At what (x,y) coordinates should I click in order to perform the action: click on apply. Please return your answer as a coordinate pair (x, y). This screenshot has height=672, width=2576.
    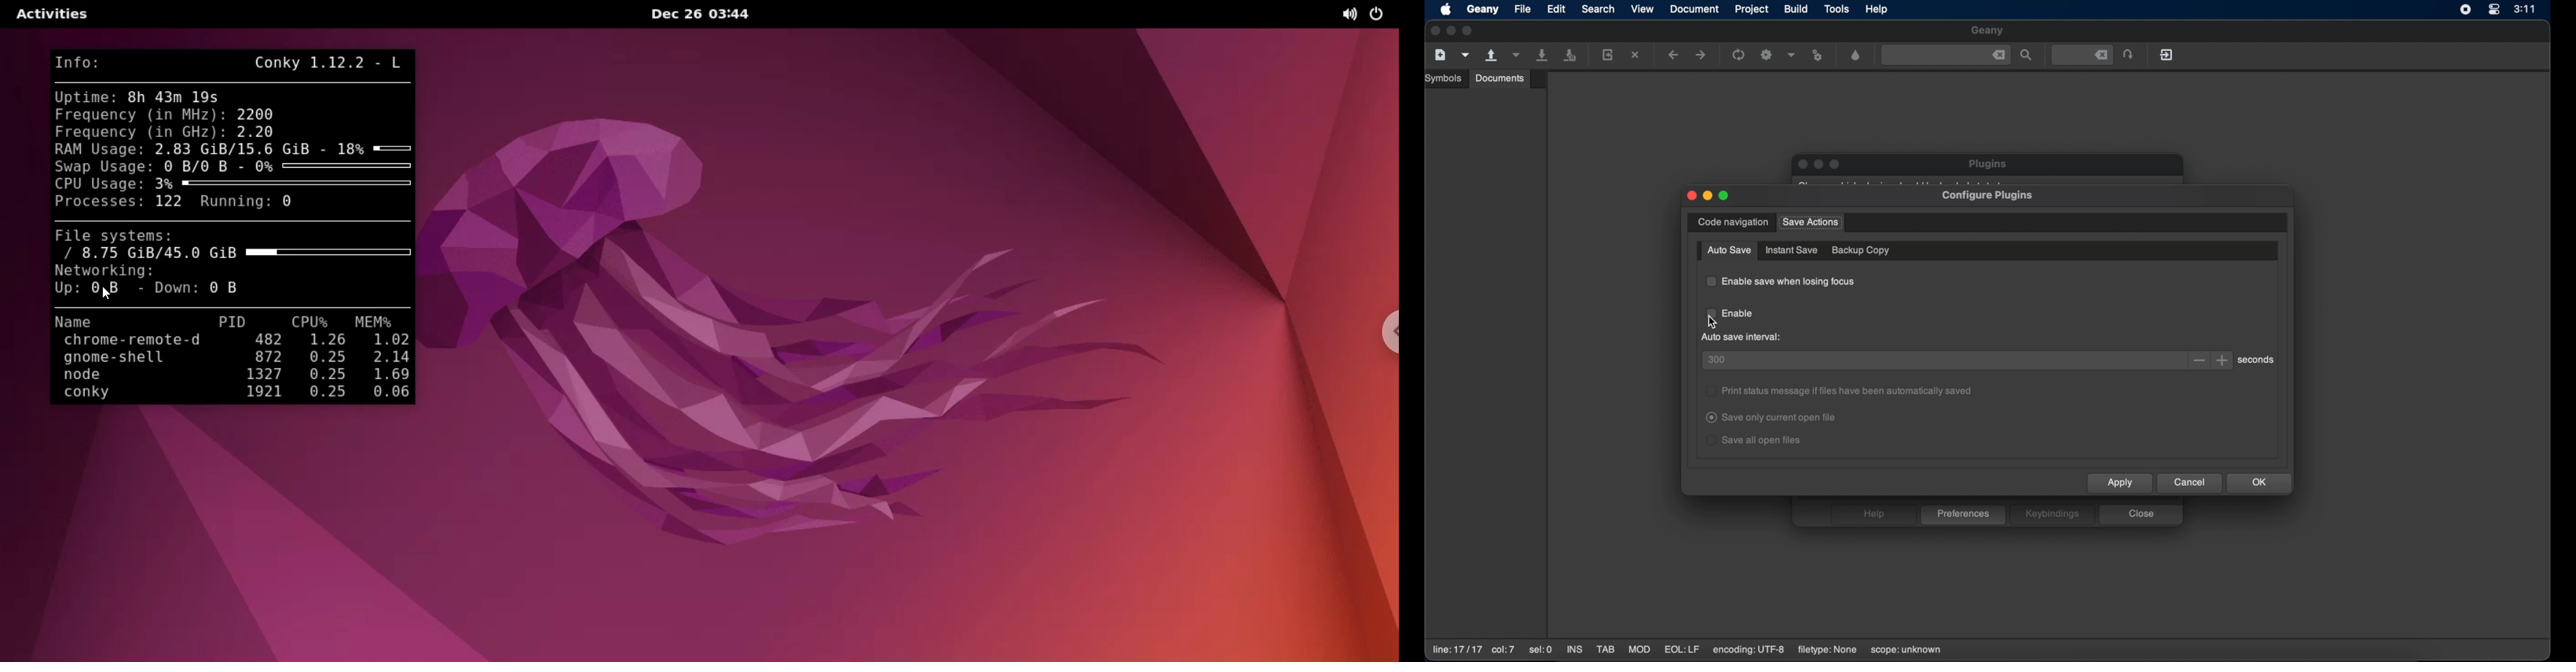
    Looking at the image, I should click on (2121, 483).